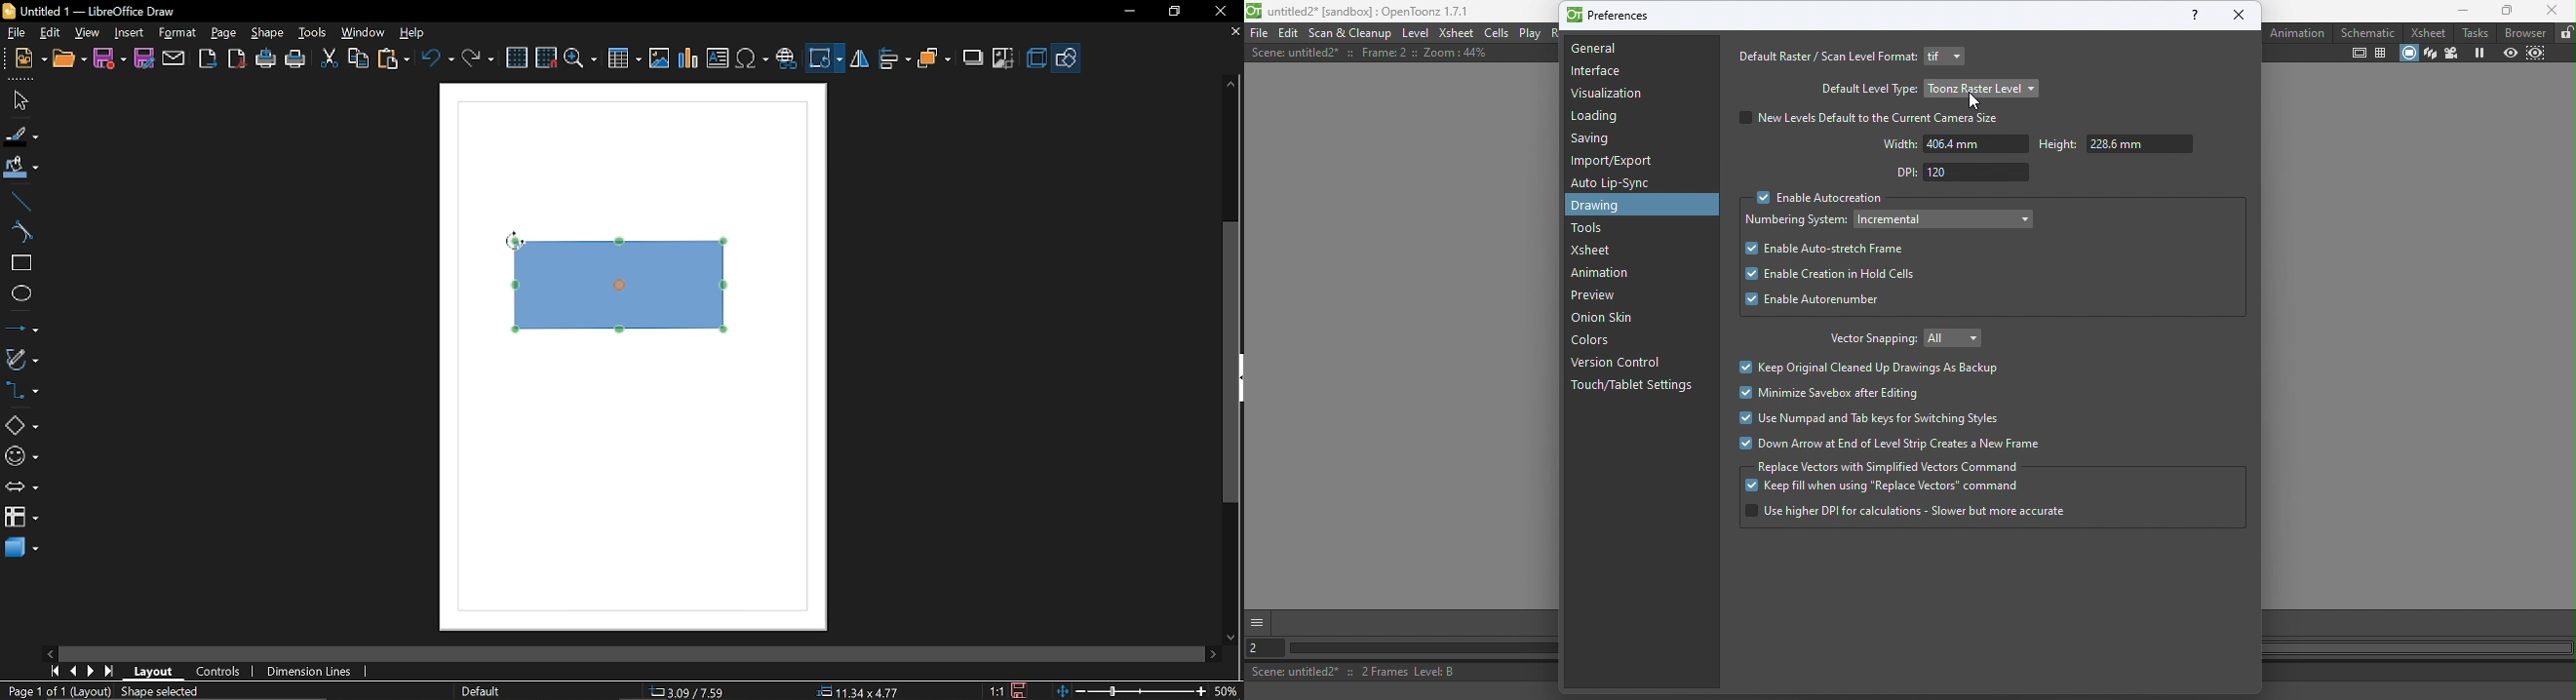  What do you see at coordinates (19, 101) in the screenshot?
I see `Select` at bounding box center [19, 101].